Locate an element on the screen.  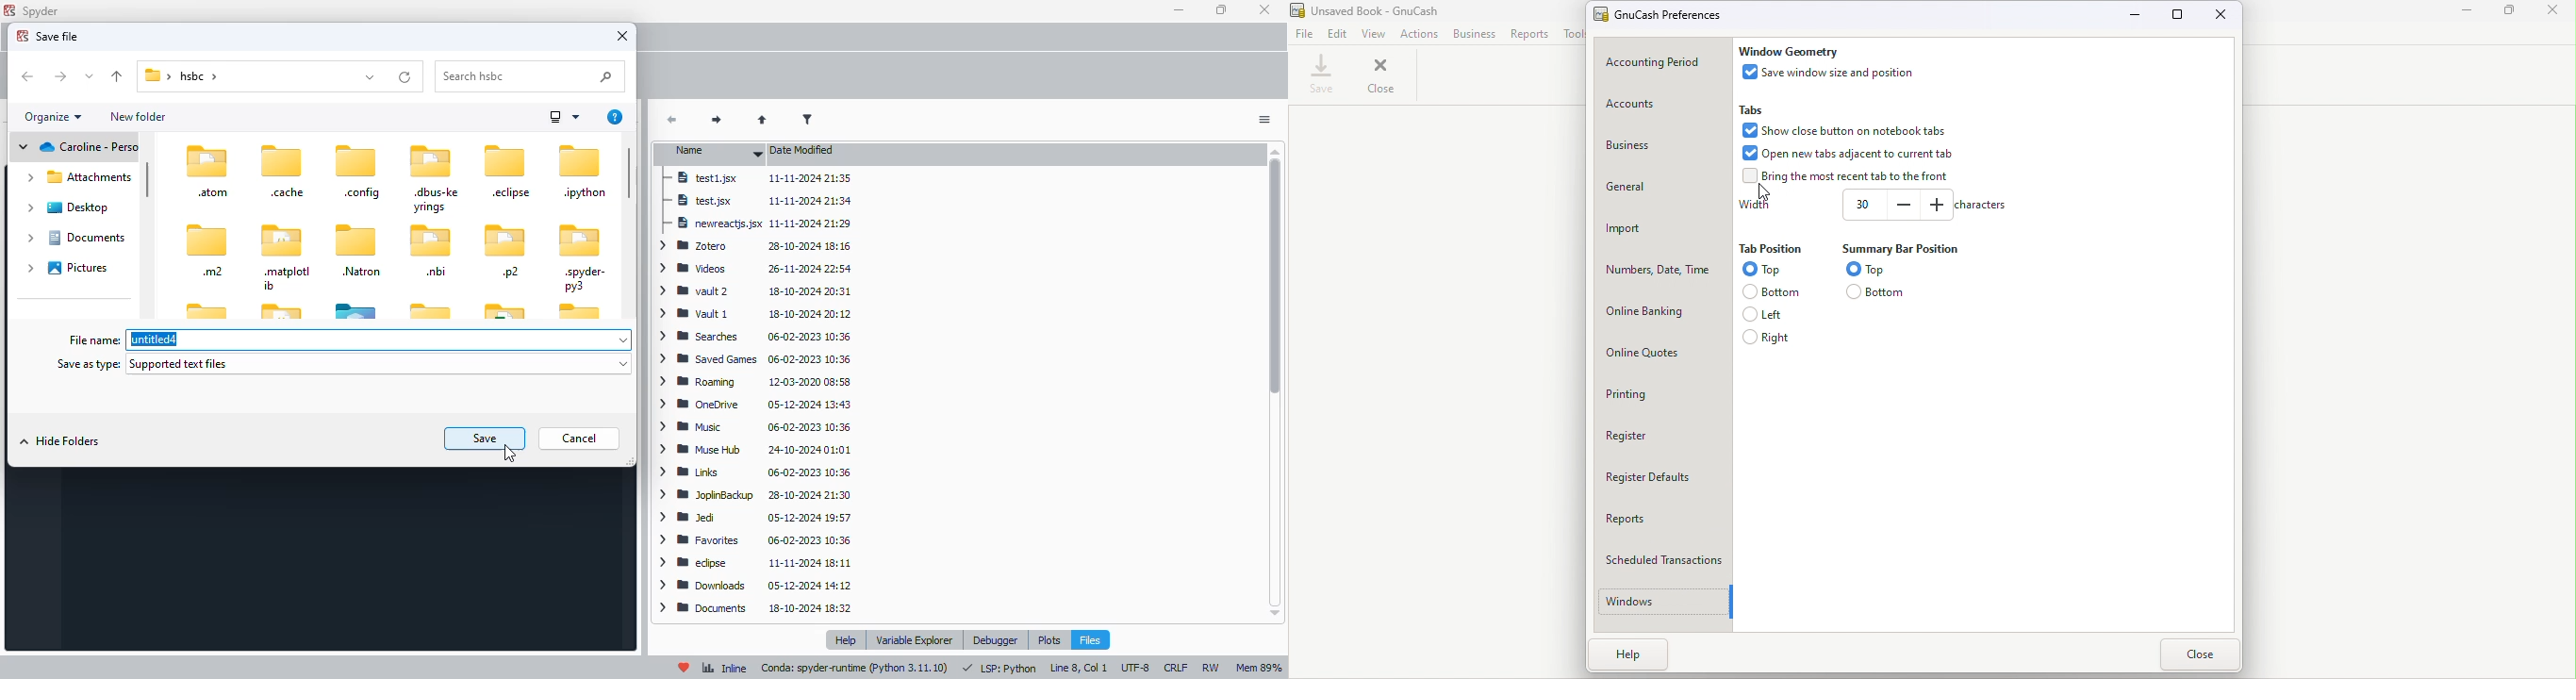
save file is located at coordinates (59, 37).